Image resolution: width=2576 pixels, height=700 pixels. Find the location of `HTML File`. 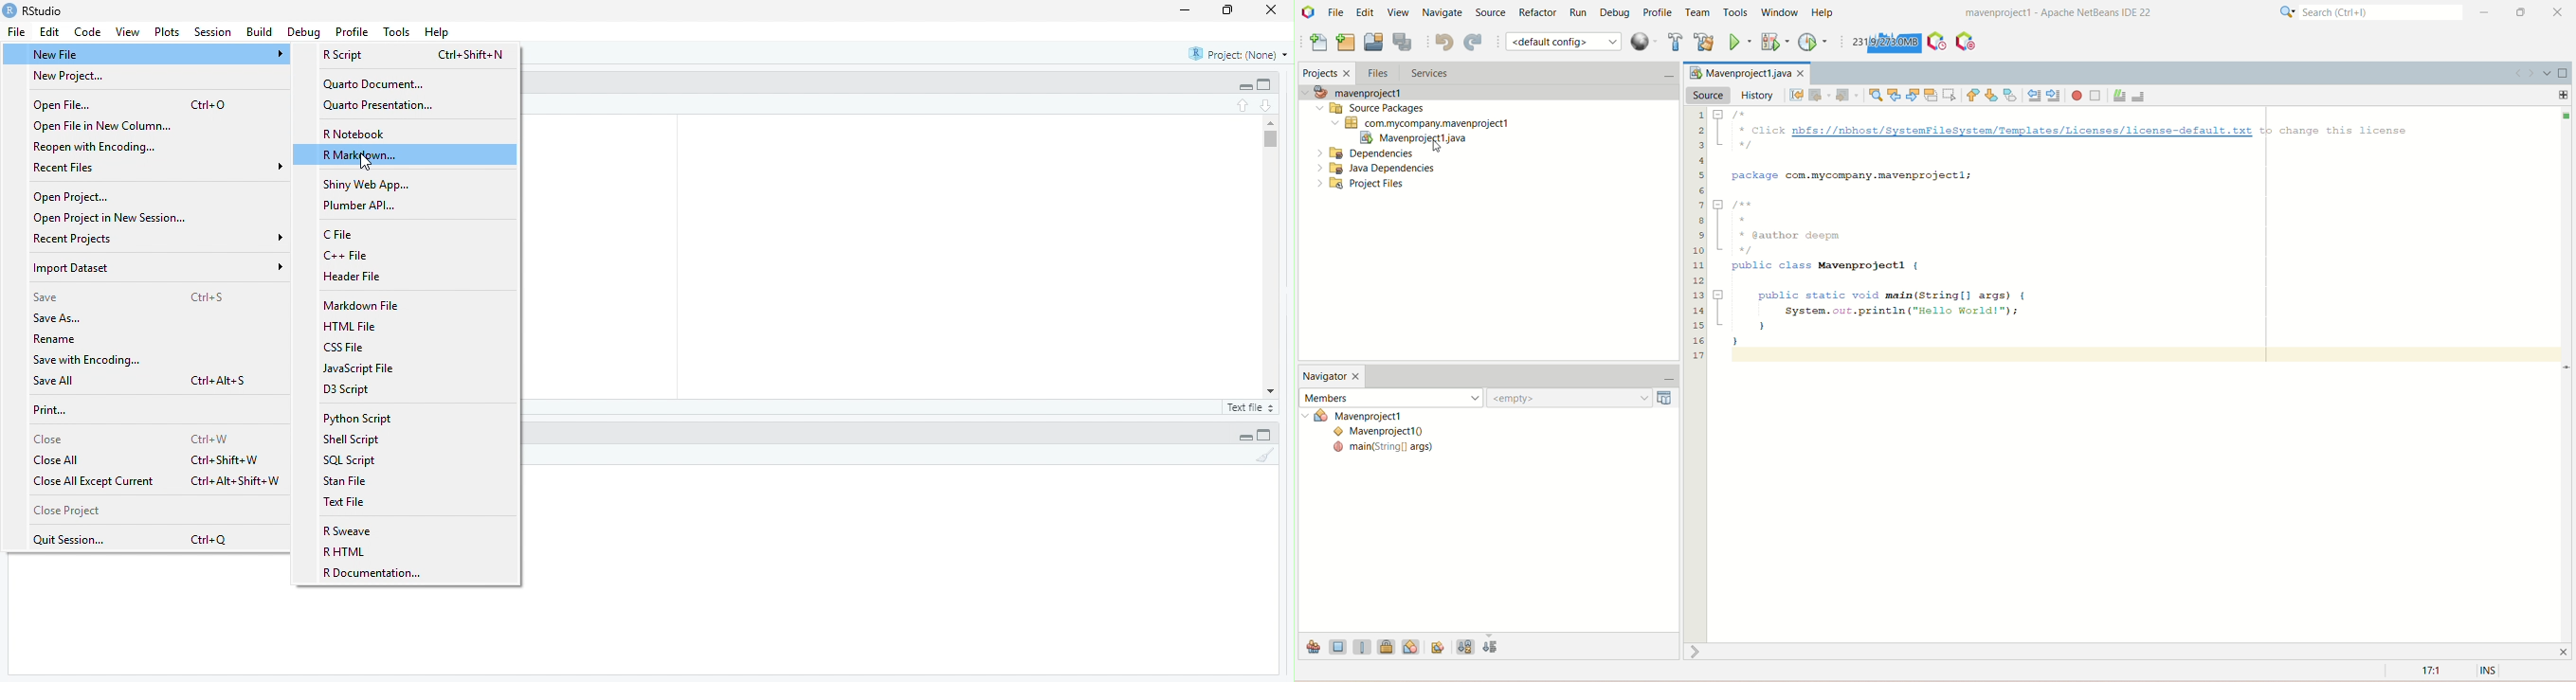

HTML File is located at coordinates (350, 327).